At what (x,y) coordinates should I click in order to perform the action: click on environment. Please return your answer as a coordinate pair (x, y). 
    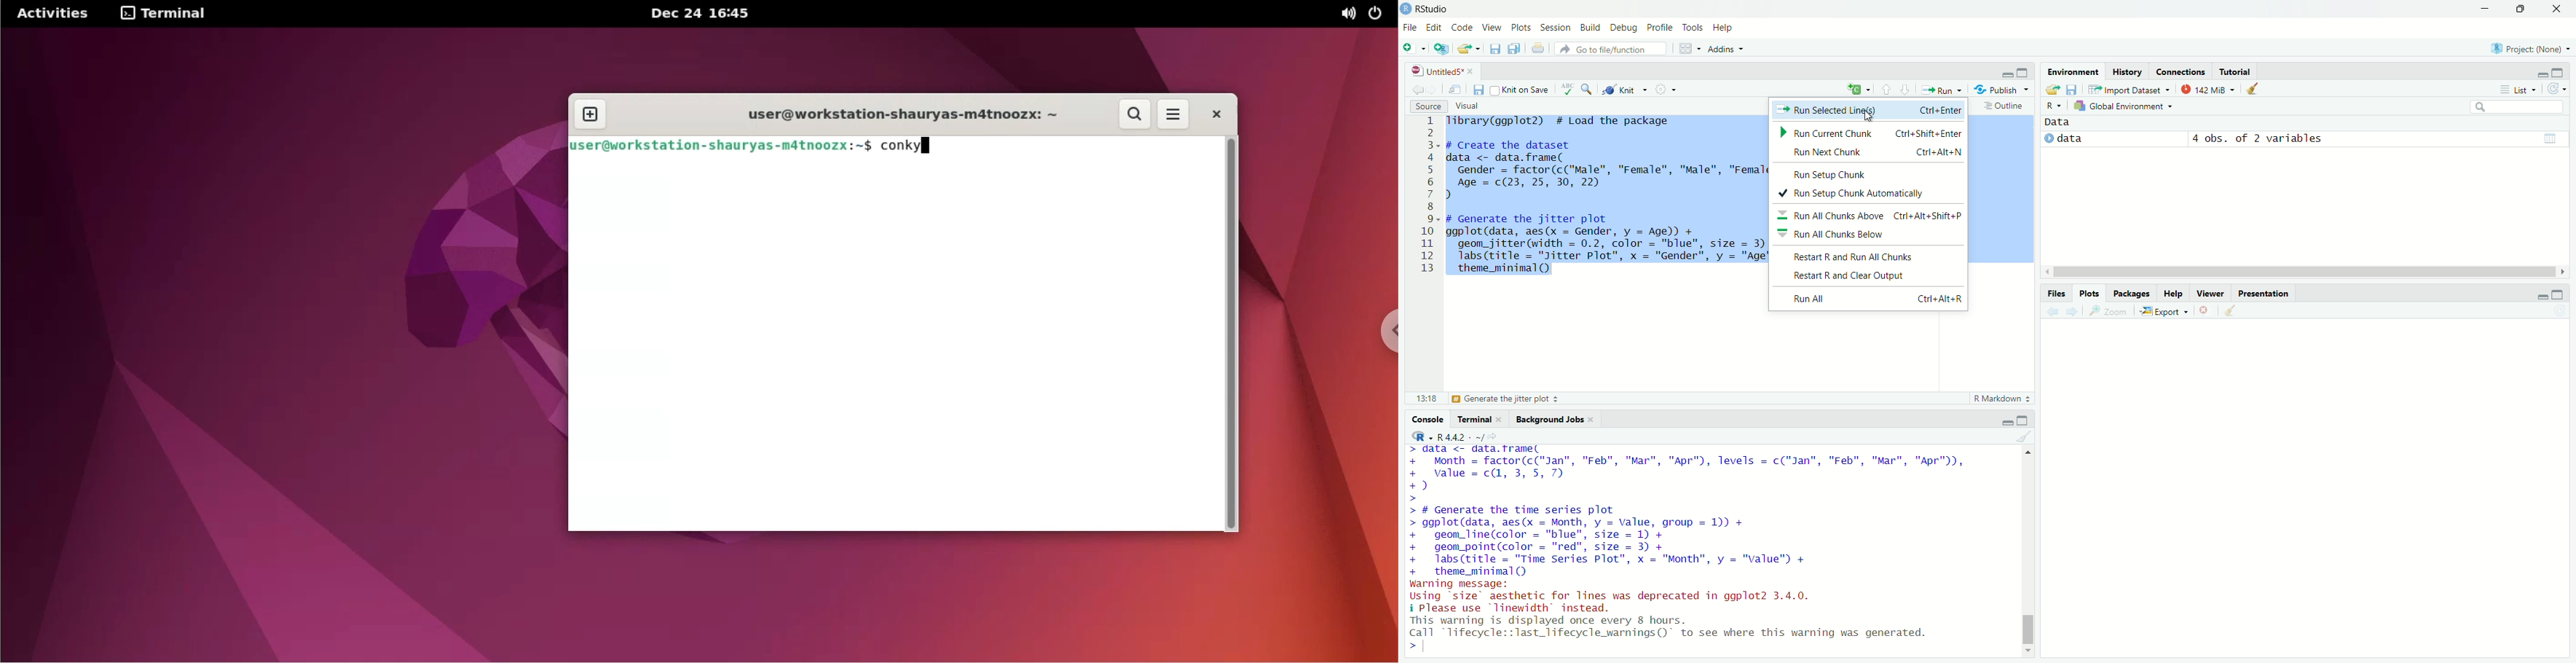
    Looking at the image, I should click on (2074, 71).